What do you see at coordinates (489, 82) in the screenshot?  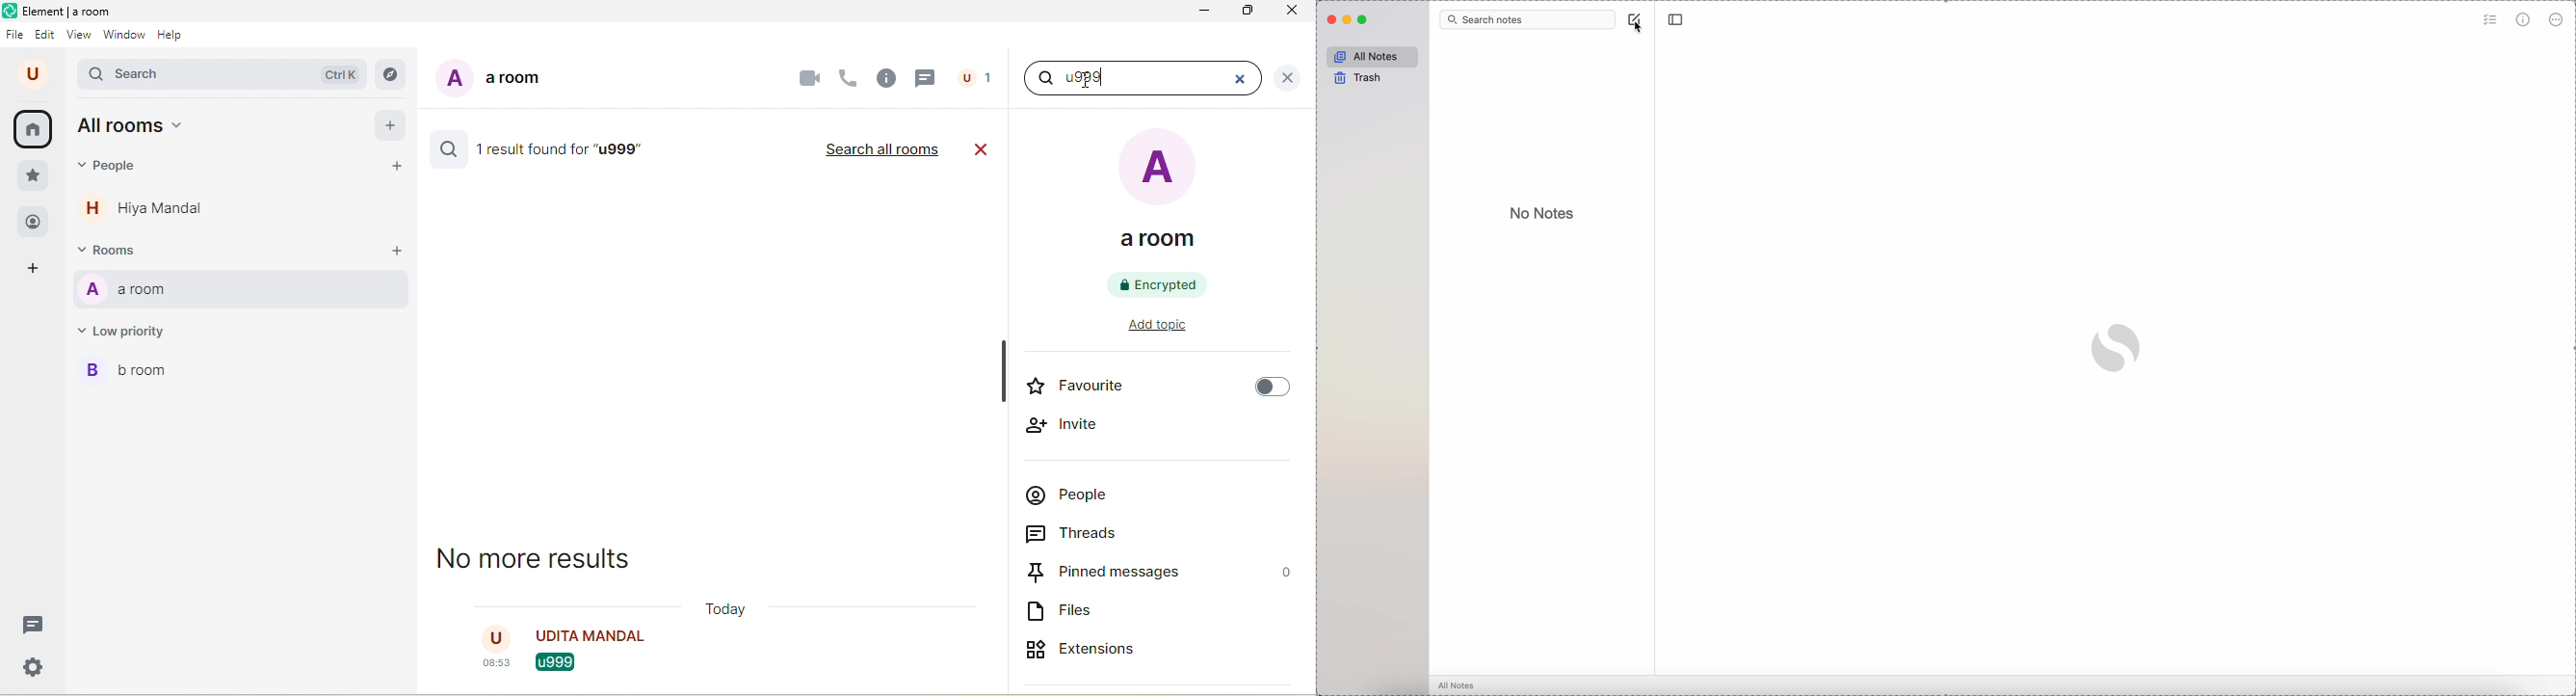 I see `a room` at bounding box center [489, 82].